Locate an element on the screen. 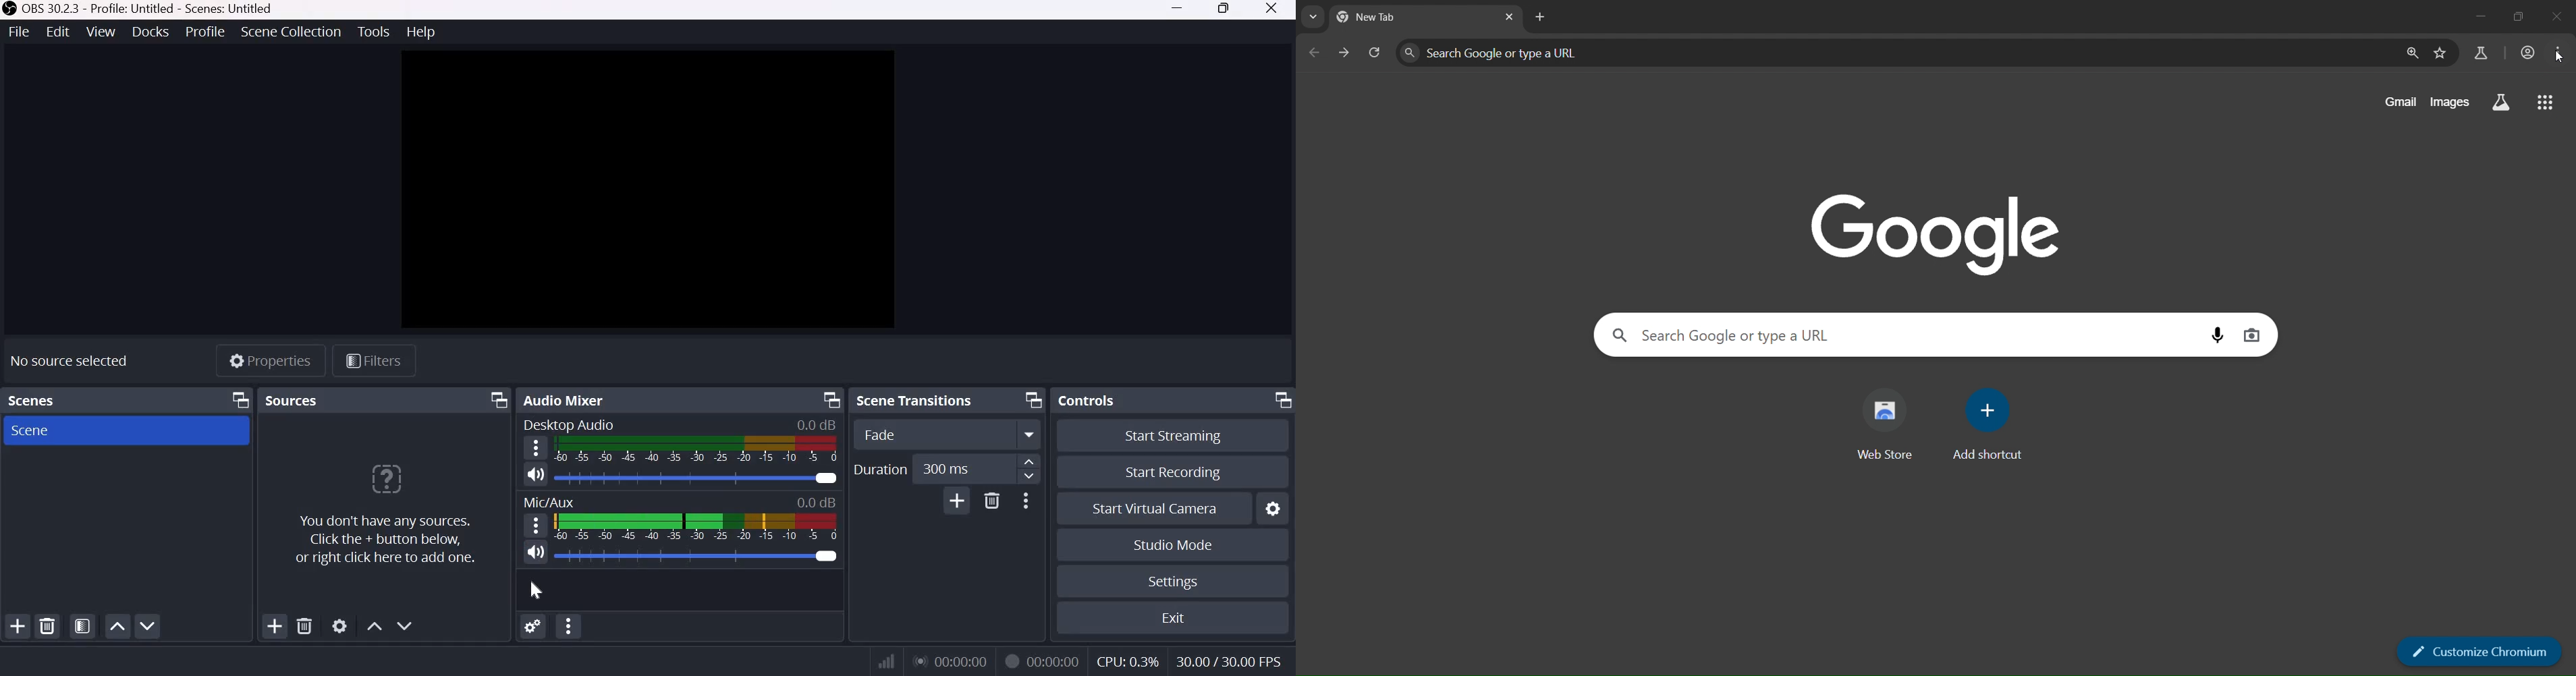 The height and width of the screenshot is (700, 2576). Speaker icon is located at coordinates (537, 474).